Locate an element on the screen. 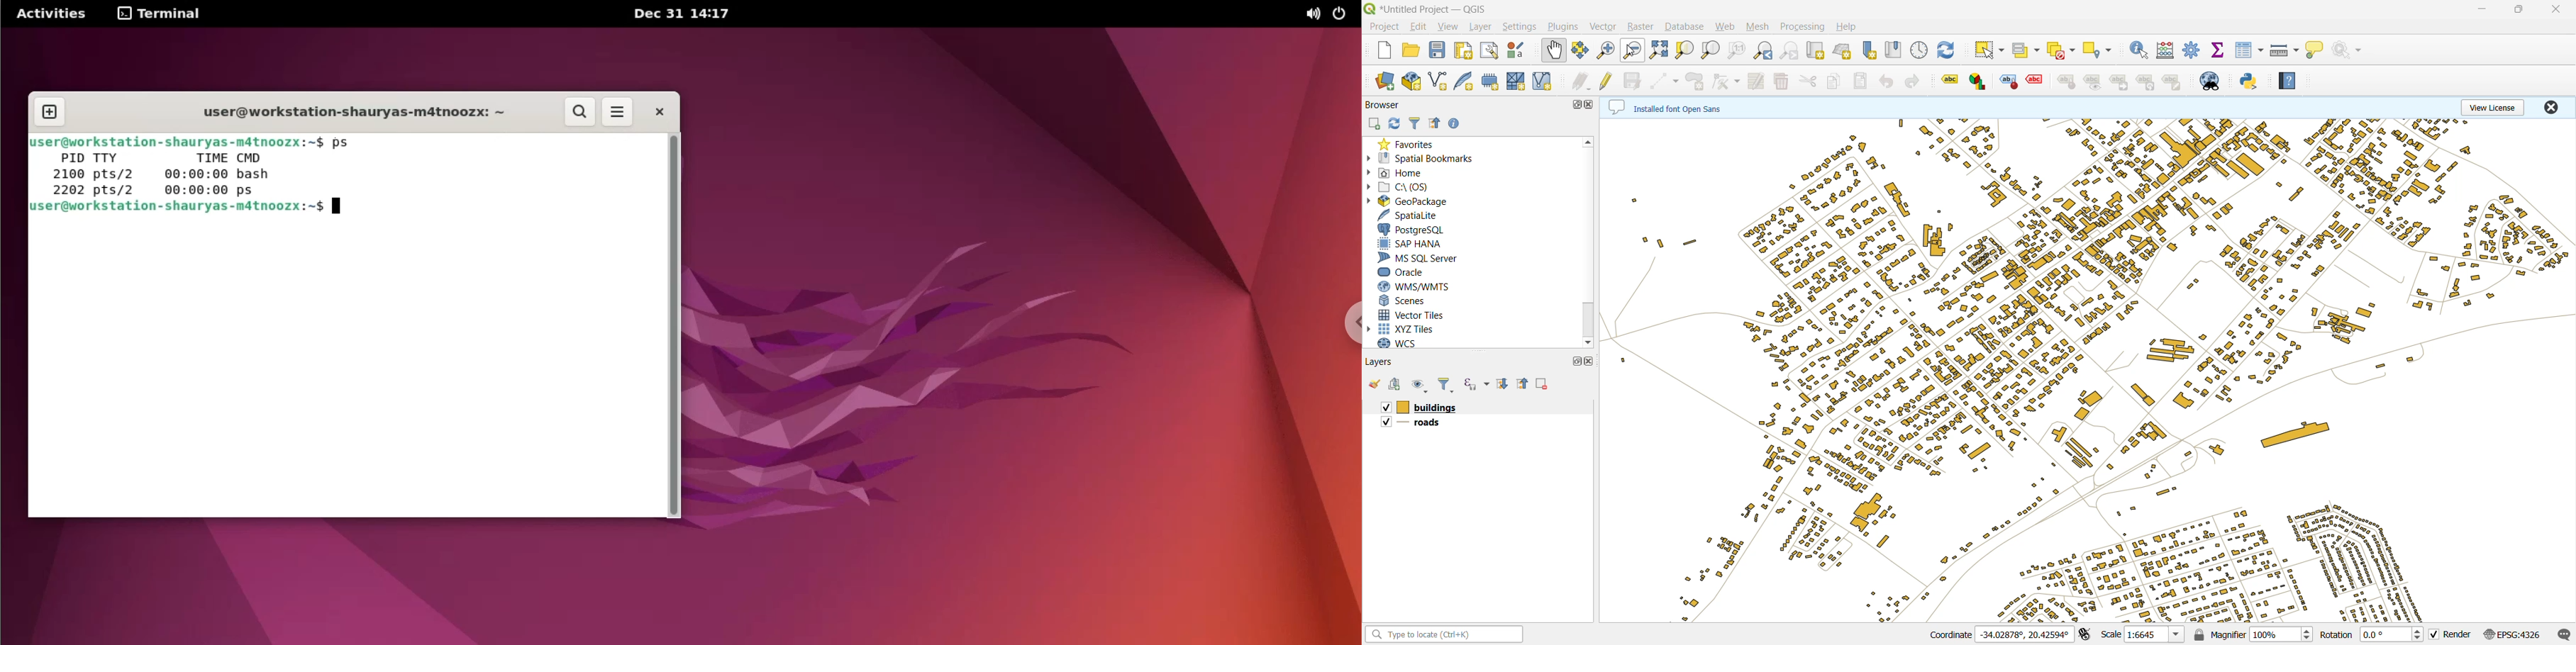 This screenshot has width=2576, height=672. user@workstation-shauryas-m4tnoozx: ~ is located at coordinates (344, 110).